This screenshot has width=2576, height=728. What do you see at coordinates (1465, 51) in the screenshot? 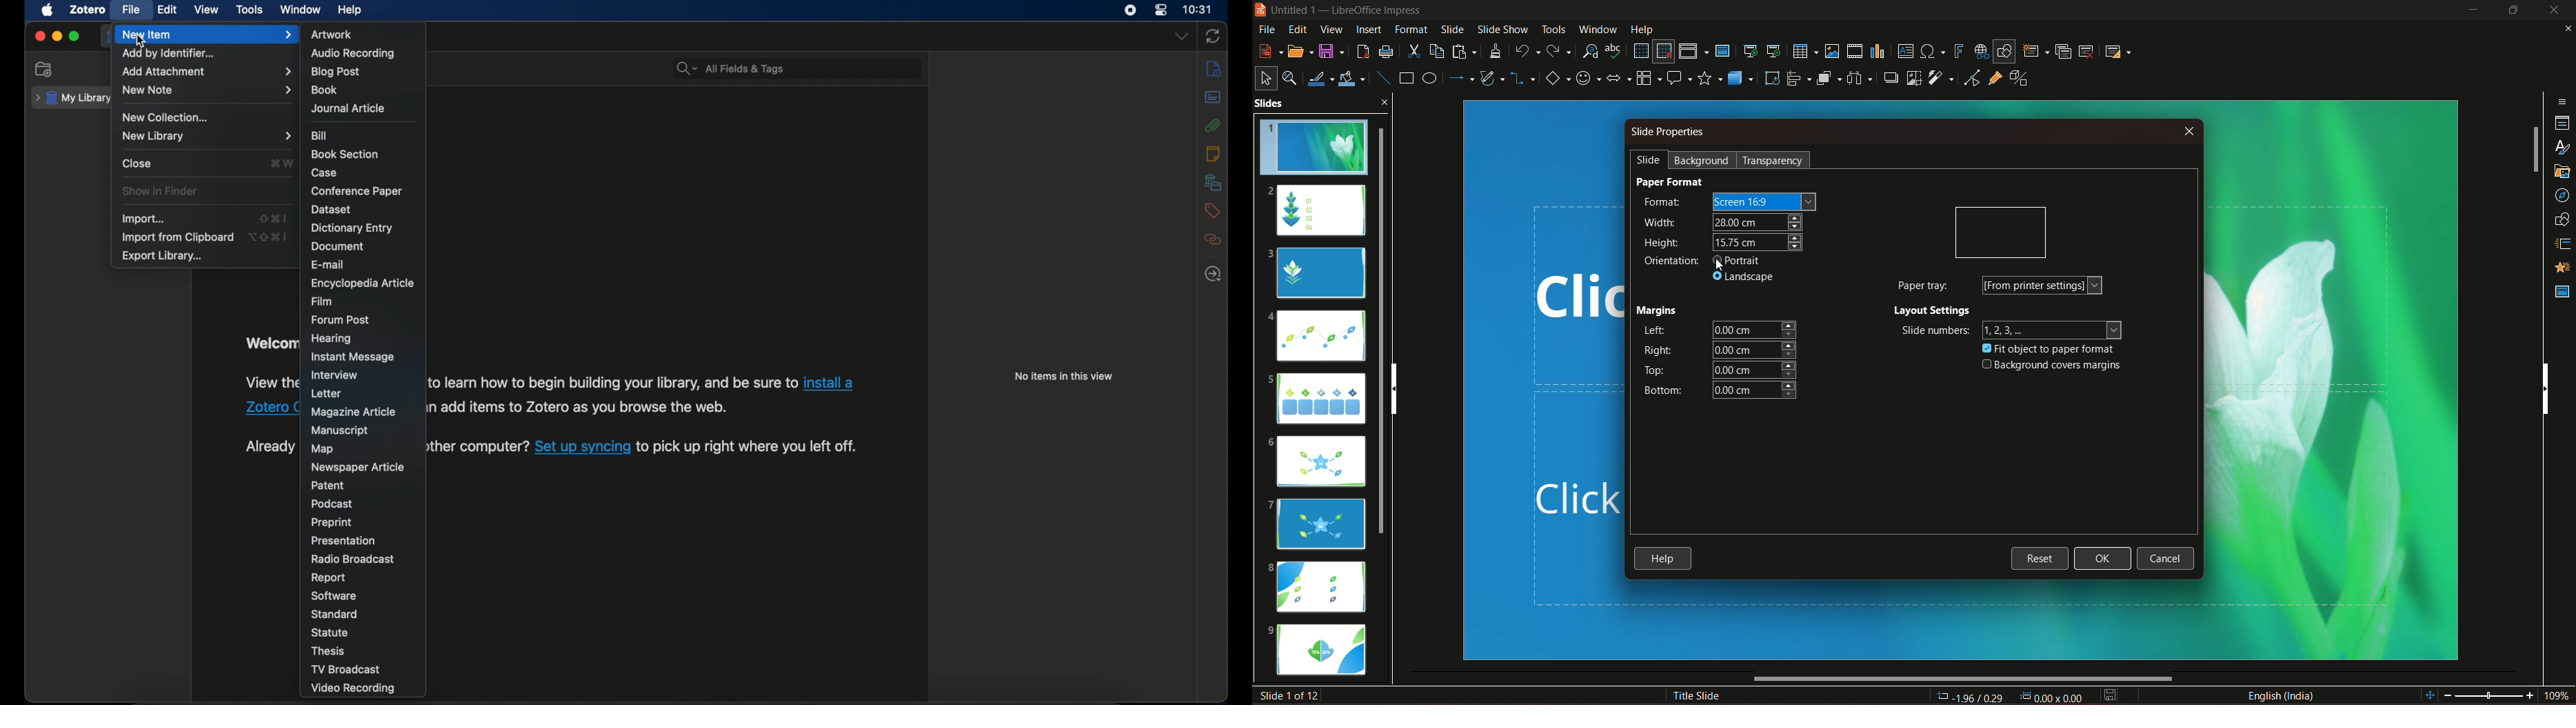
I see `paste` at bounding box center [1465, 51].